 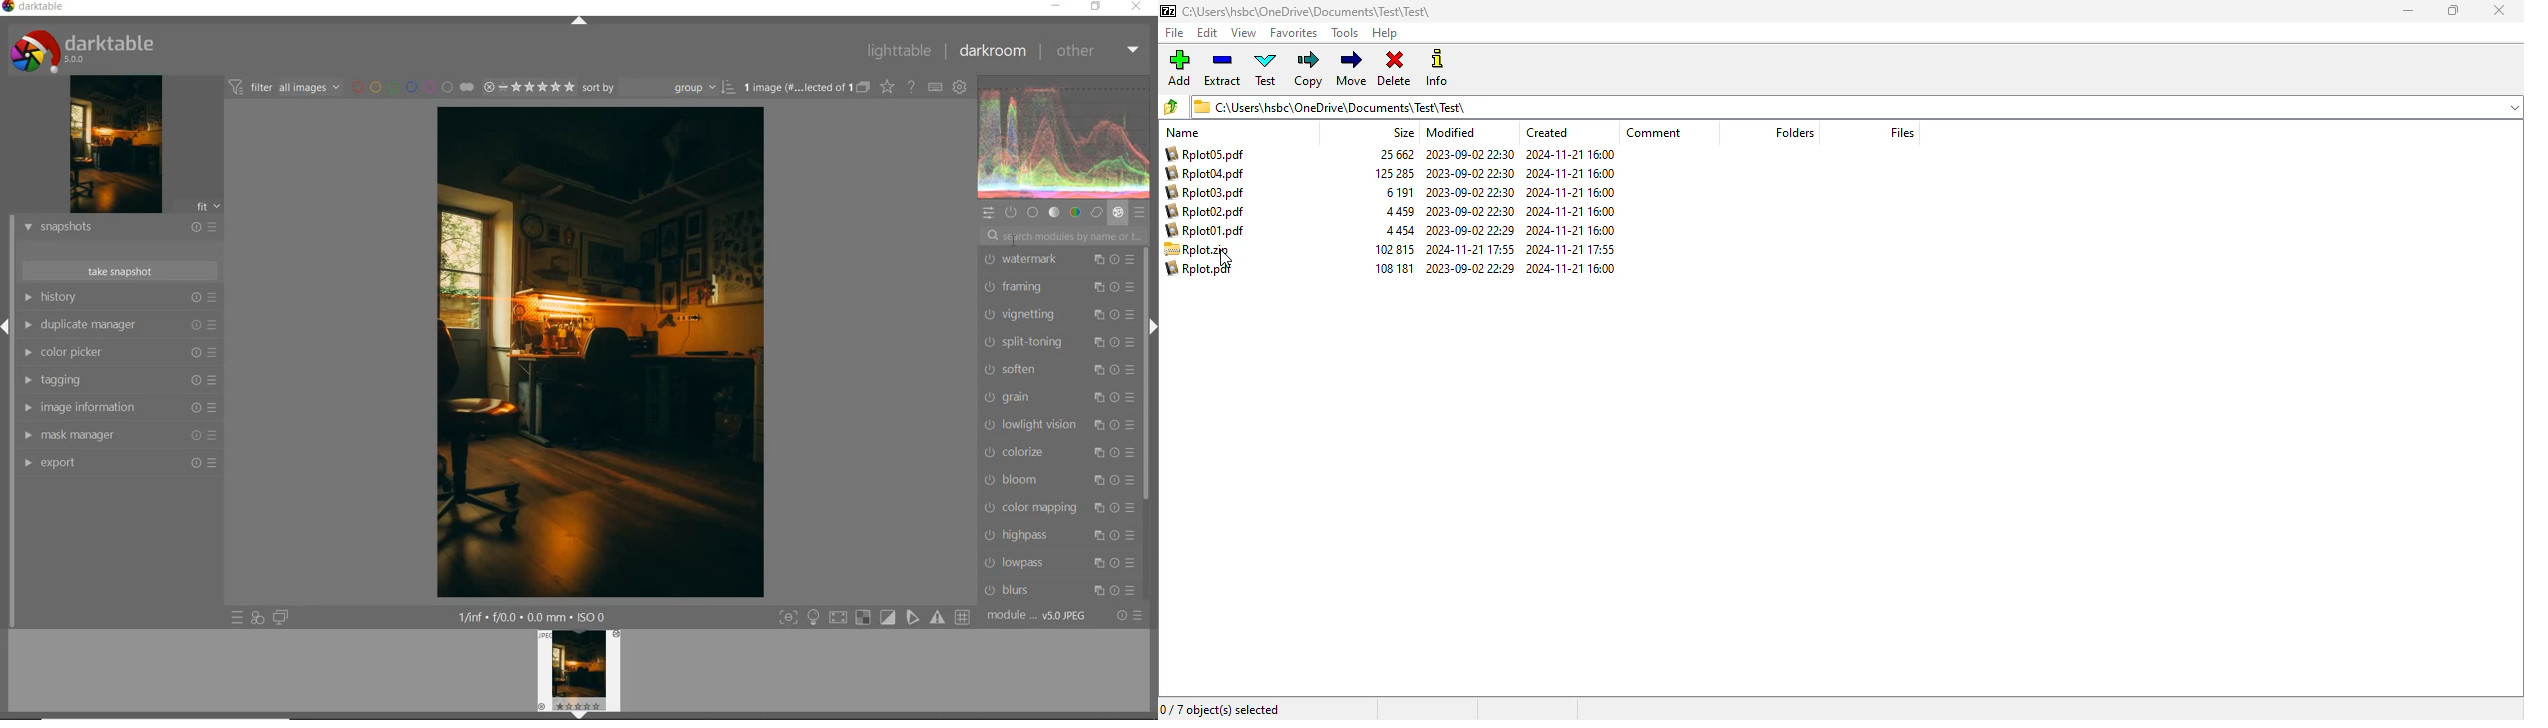 I want to click on 2024-11-21 16:00, so click(x=1571, y=192).